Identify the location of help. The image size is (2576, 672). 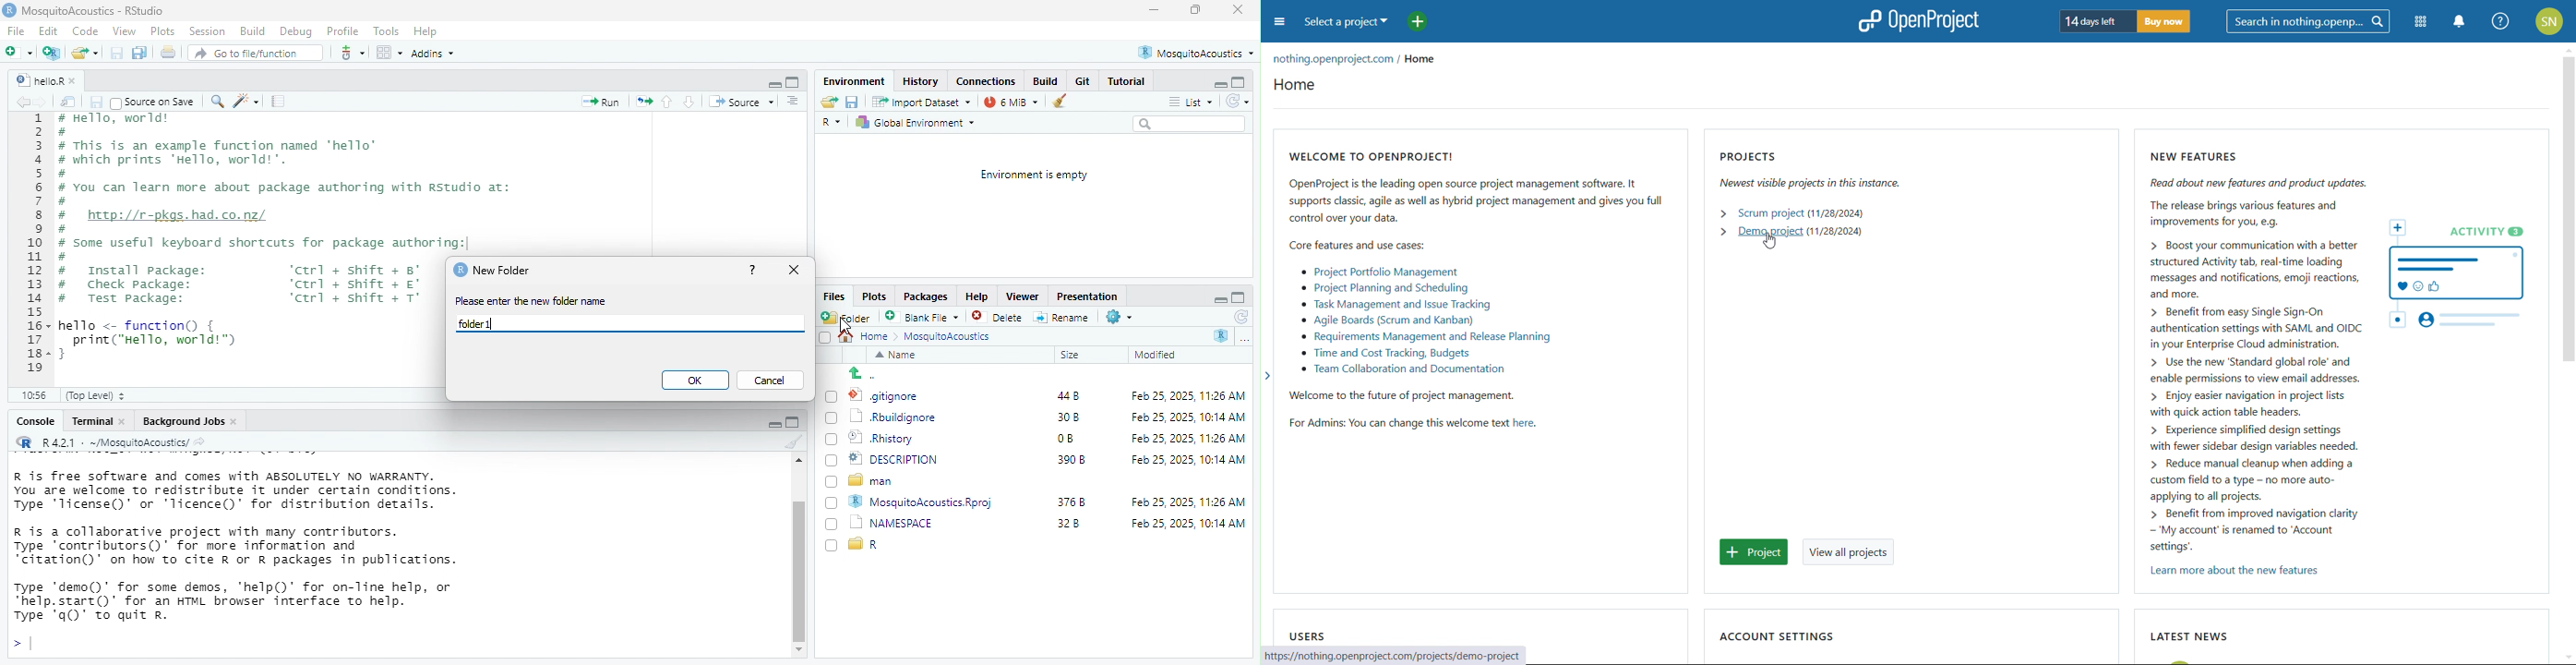
(752, 271).